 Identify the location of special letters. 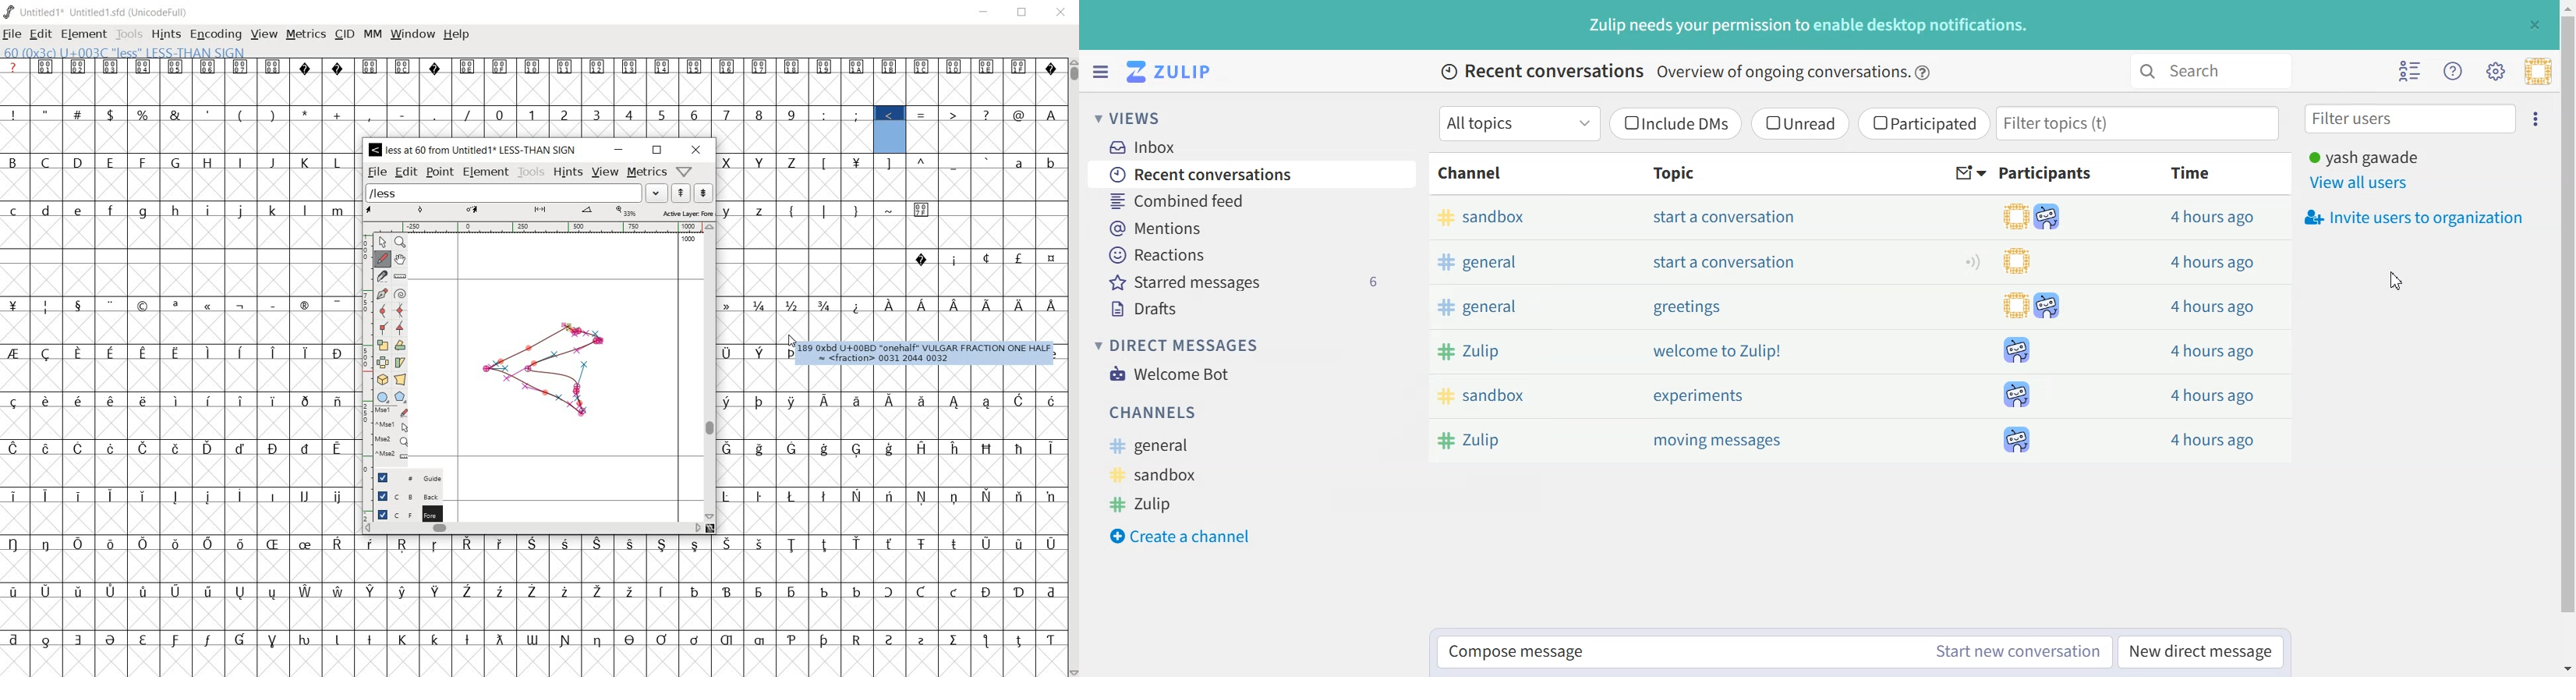
(952, 305).